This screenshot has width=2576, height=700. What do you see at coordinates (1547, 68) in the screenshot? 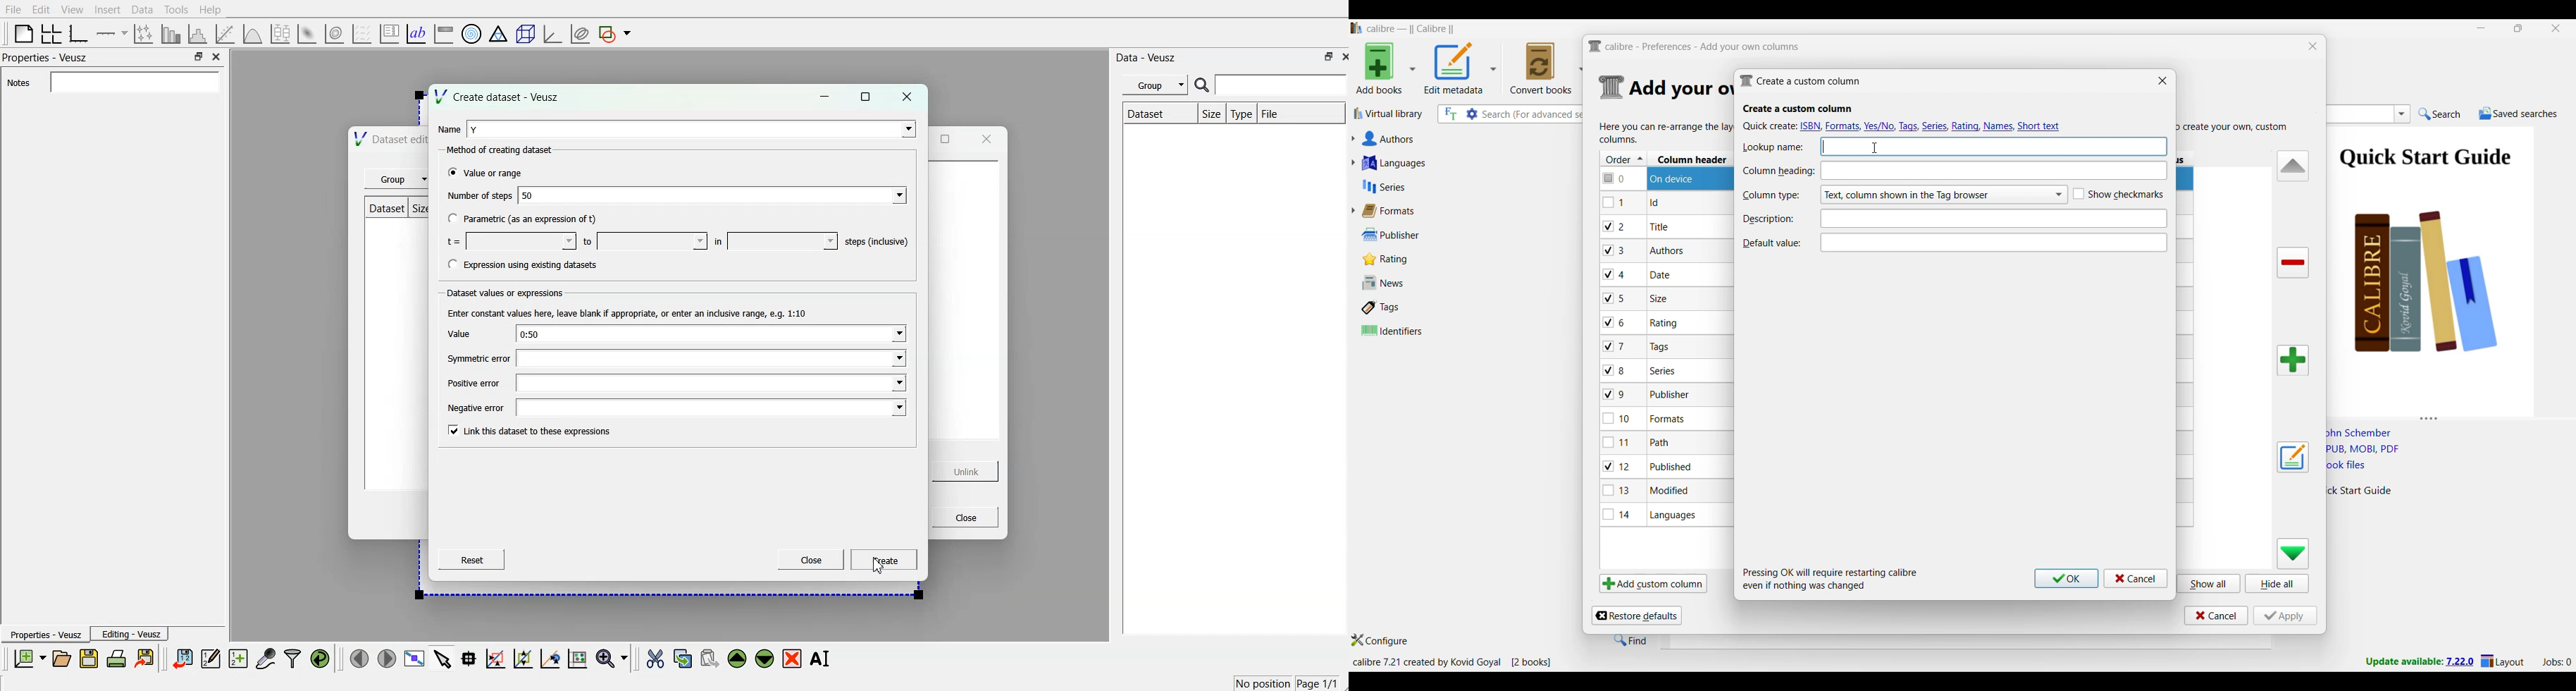
I see `Convert books options` at bounding box center [1547, 68].